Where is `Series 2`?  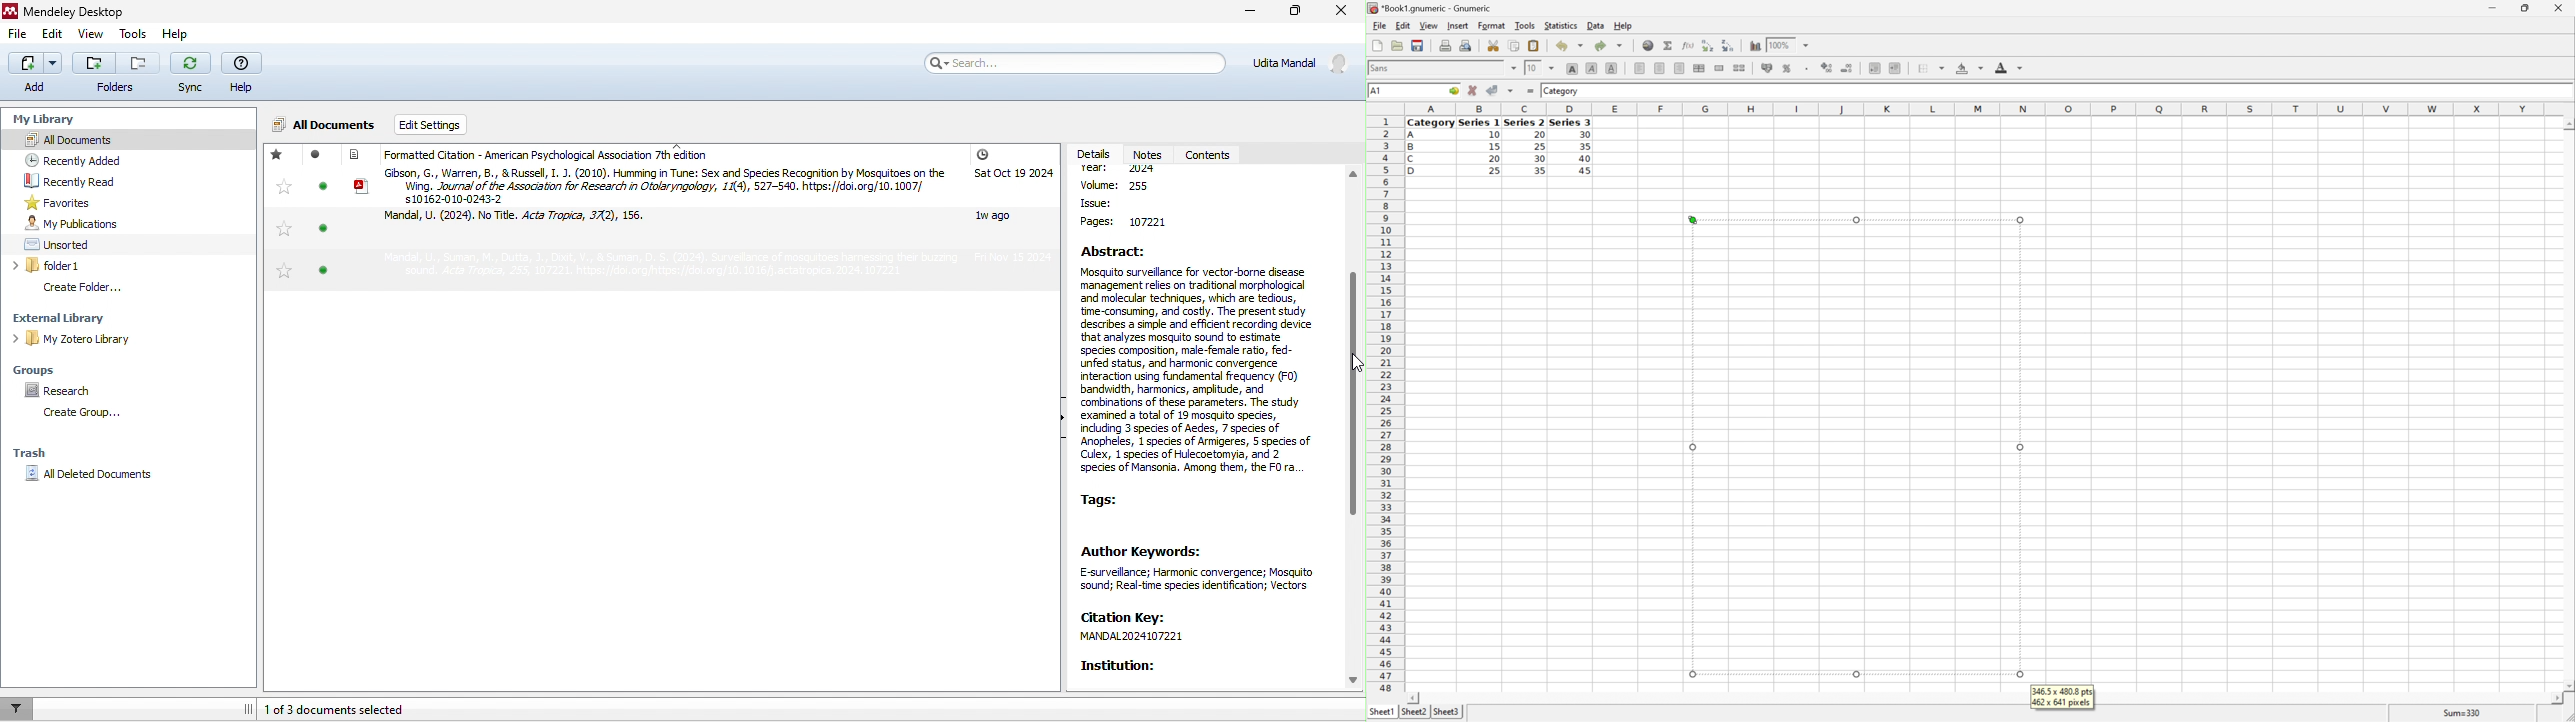
Series 2 is located at coordinates (1523, 122).